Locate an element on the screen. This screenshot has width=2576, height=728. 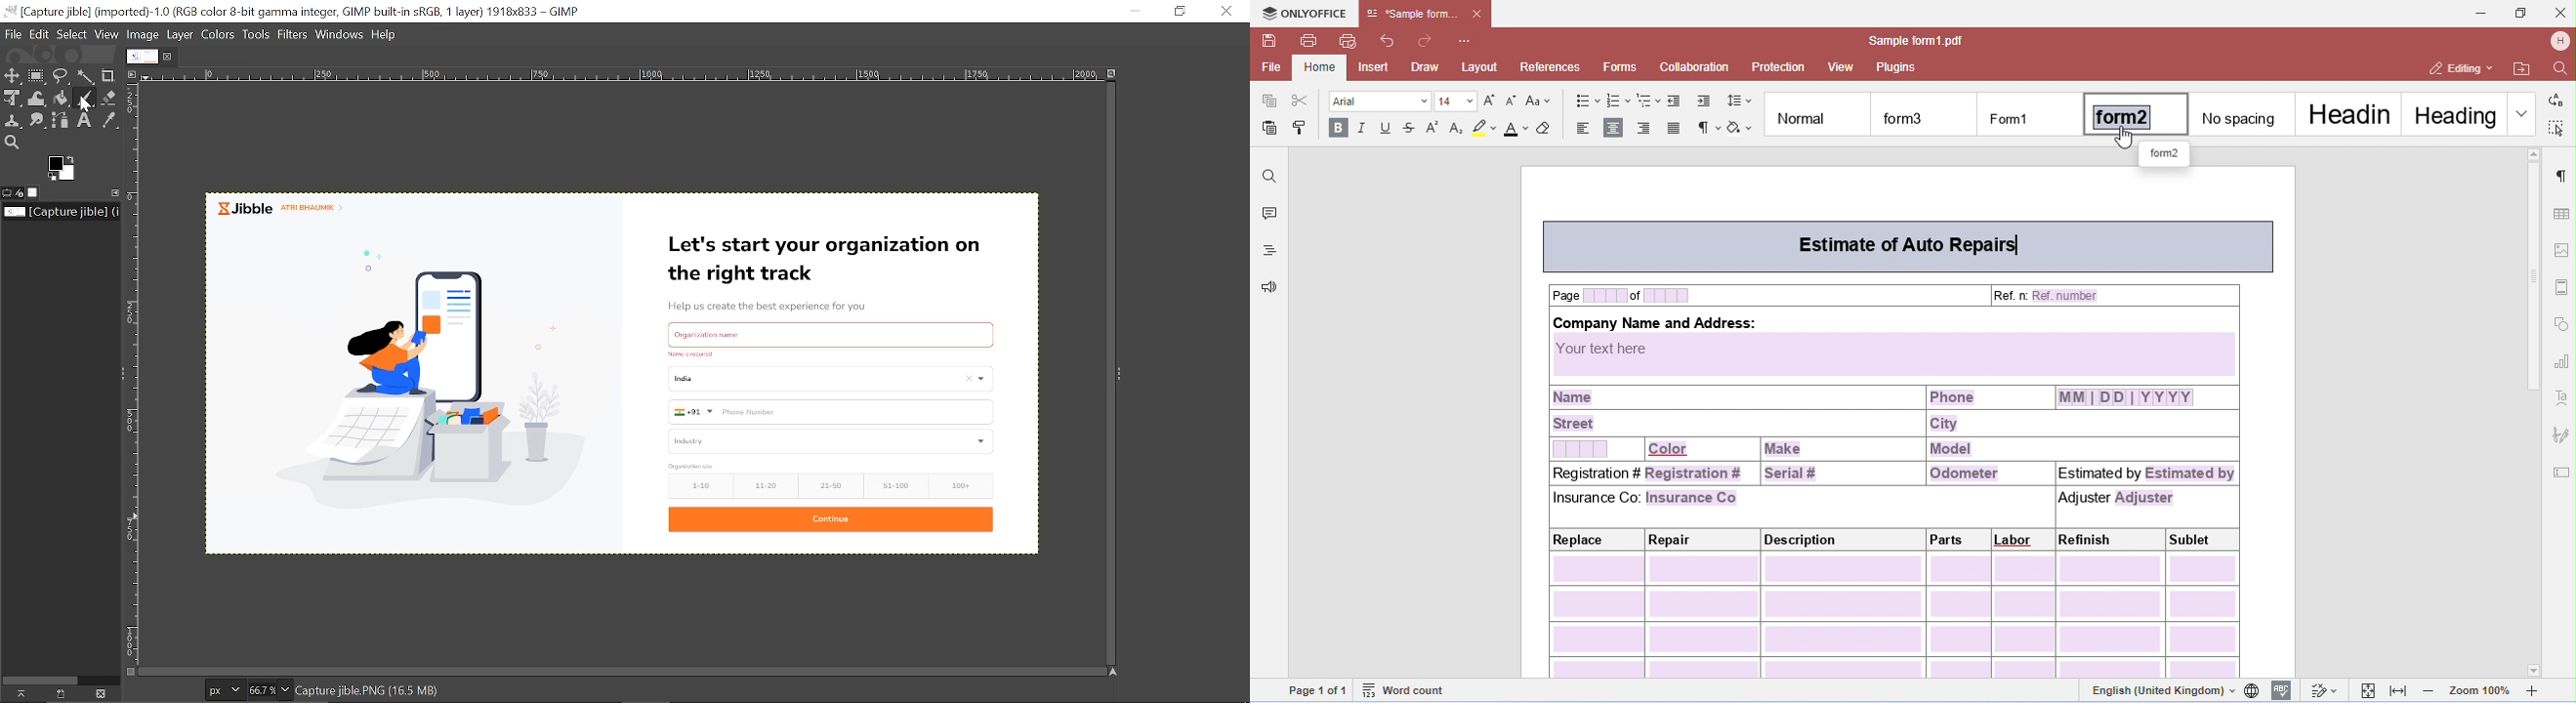
This this image is located at coordinates (101, 694).